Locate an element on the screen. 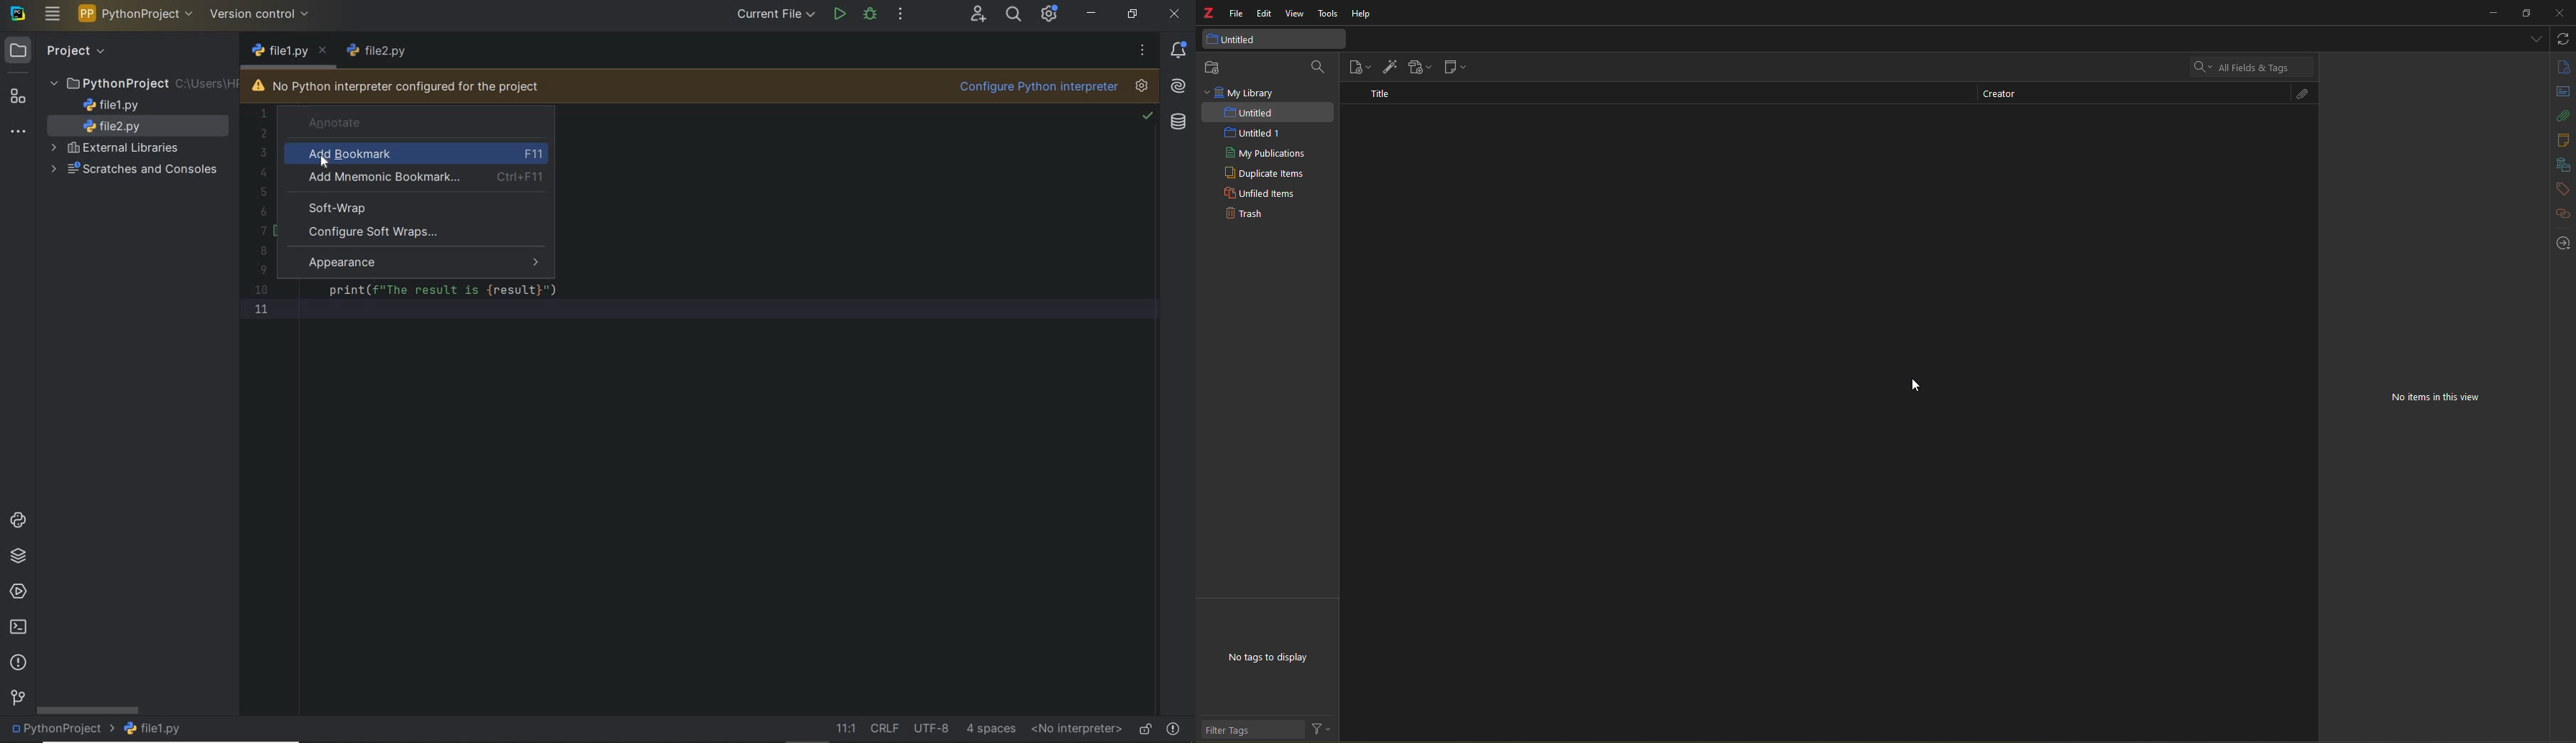 The height and width of the screenshot is (756, 2576). tools is located at coordinates (1329, 15).